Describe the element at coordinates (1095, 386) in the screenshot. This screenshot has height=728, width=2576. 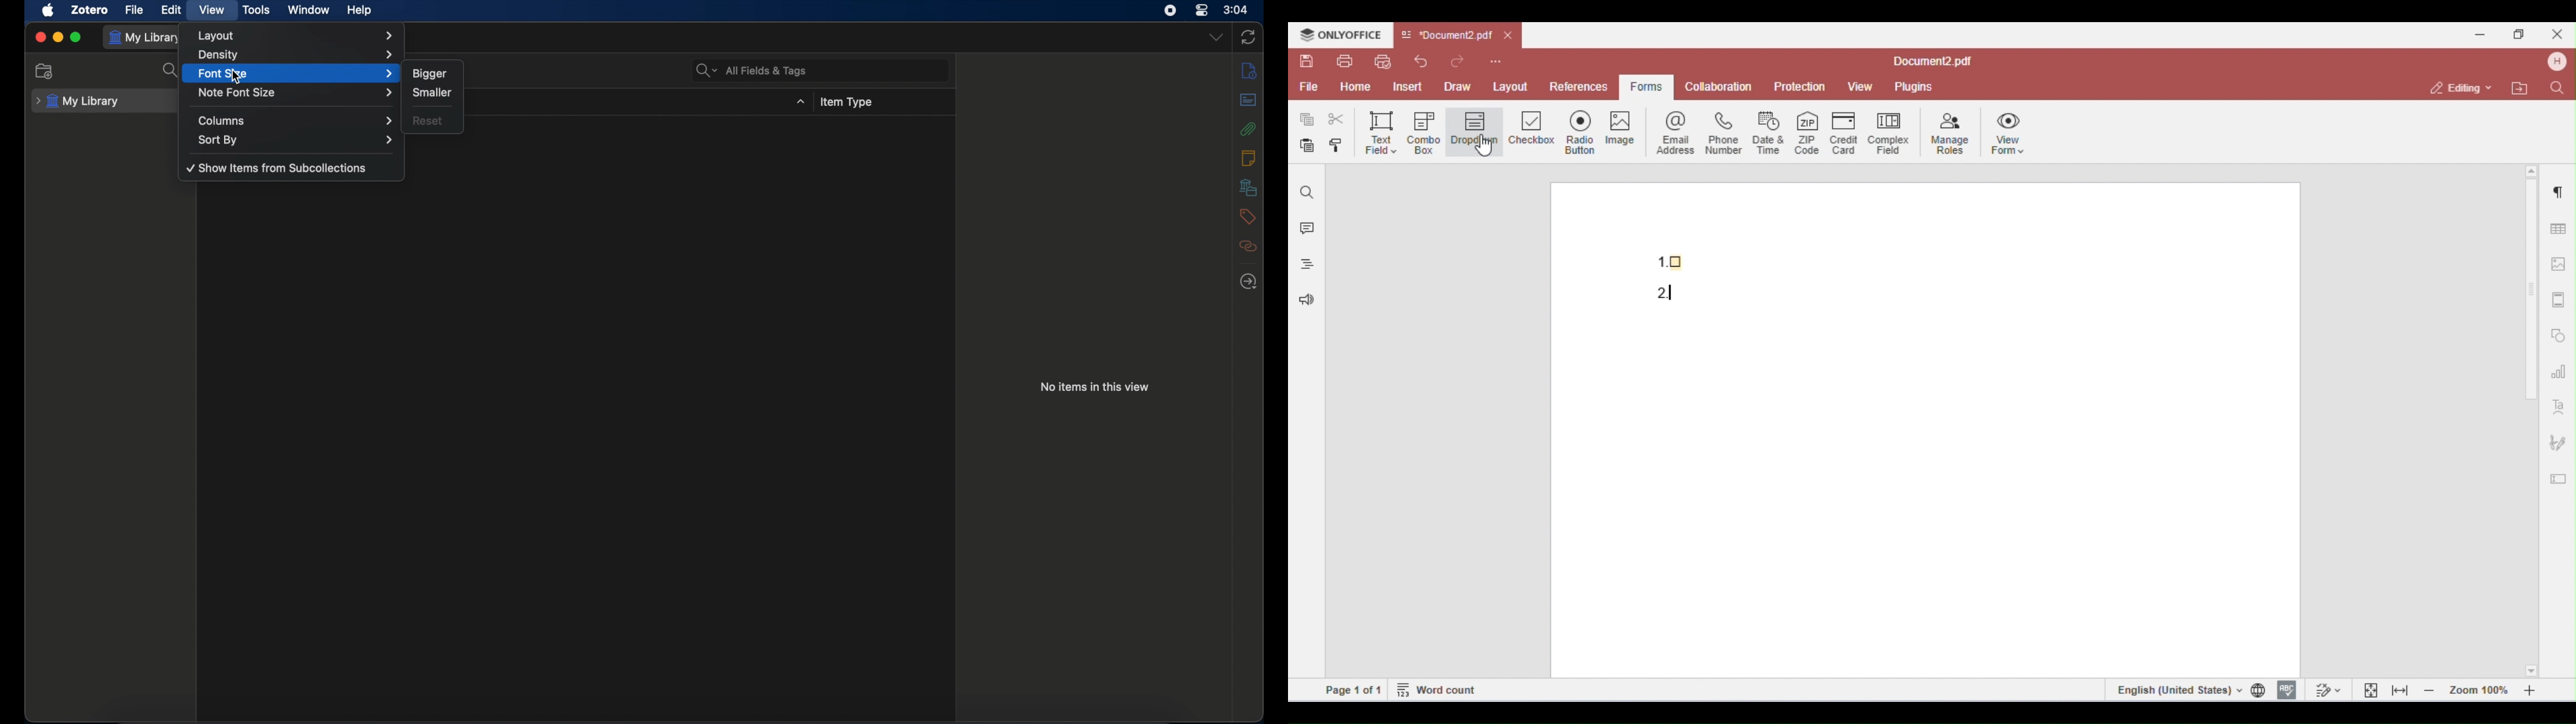
I see `no items in this view` at that location.